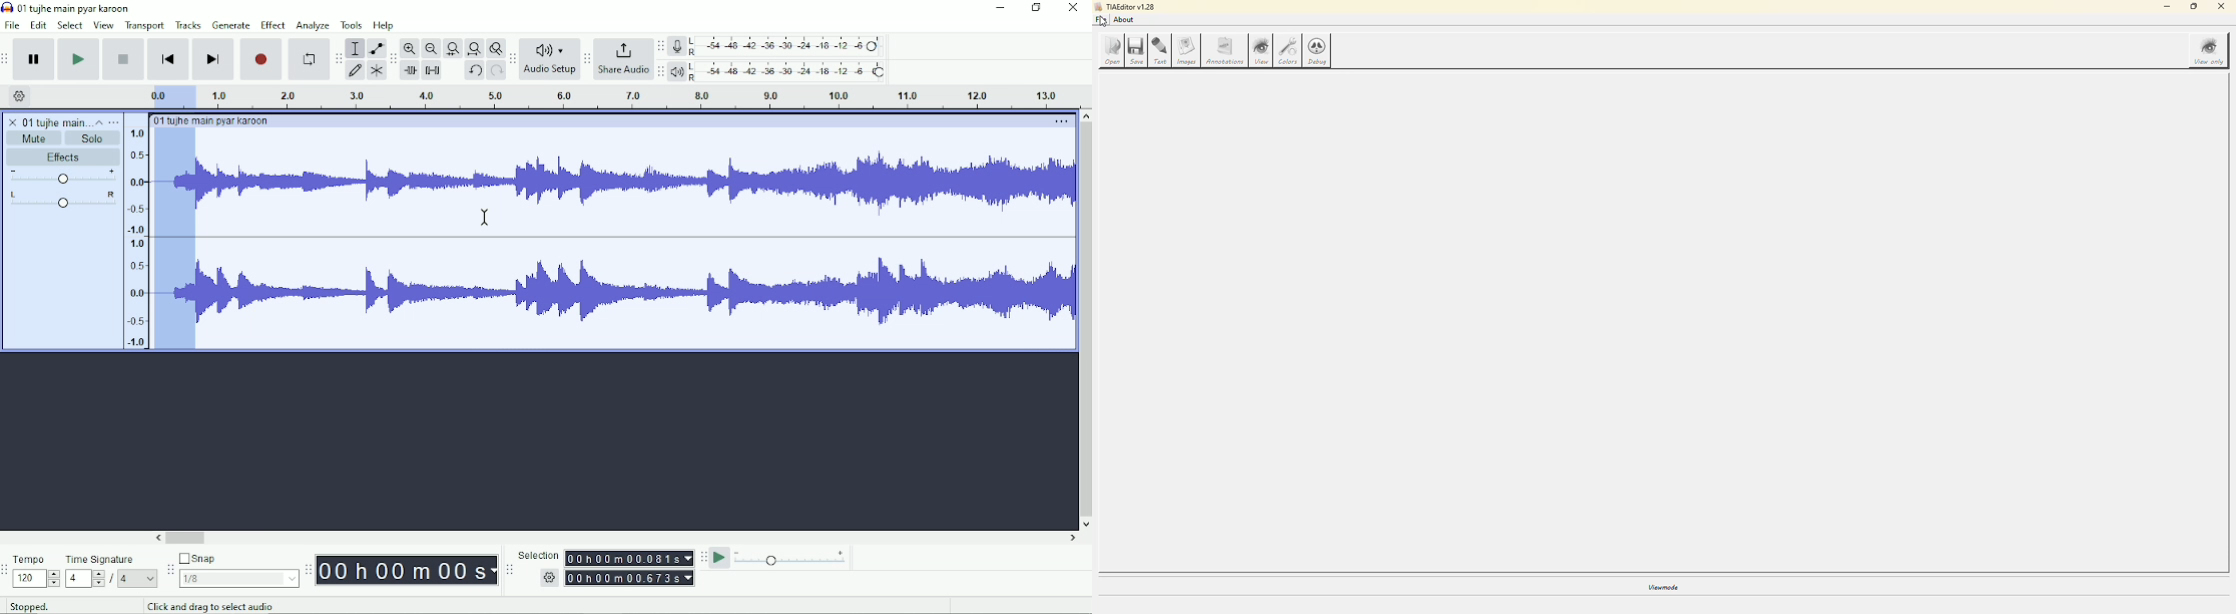 This screenshot has height=616, width=2240. What do you see at coordinates (36, 578) in the screenshot?
I see `Tempo Range` at bounding box center [36, 578].